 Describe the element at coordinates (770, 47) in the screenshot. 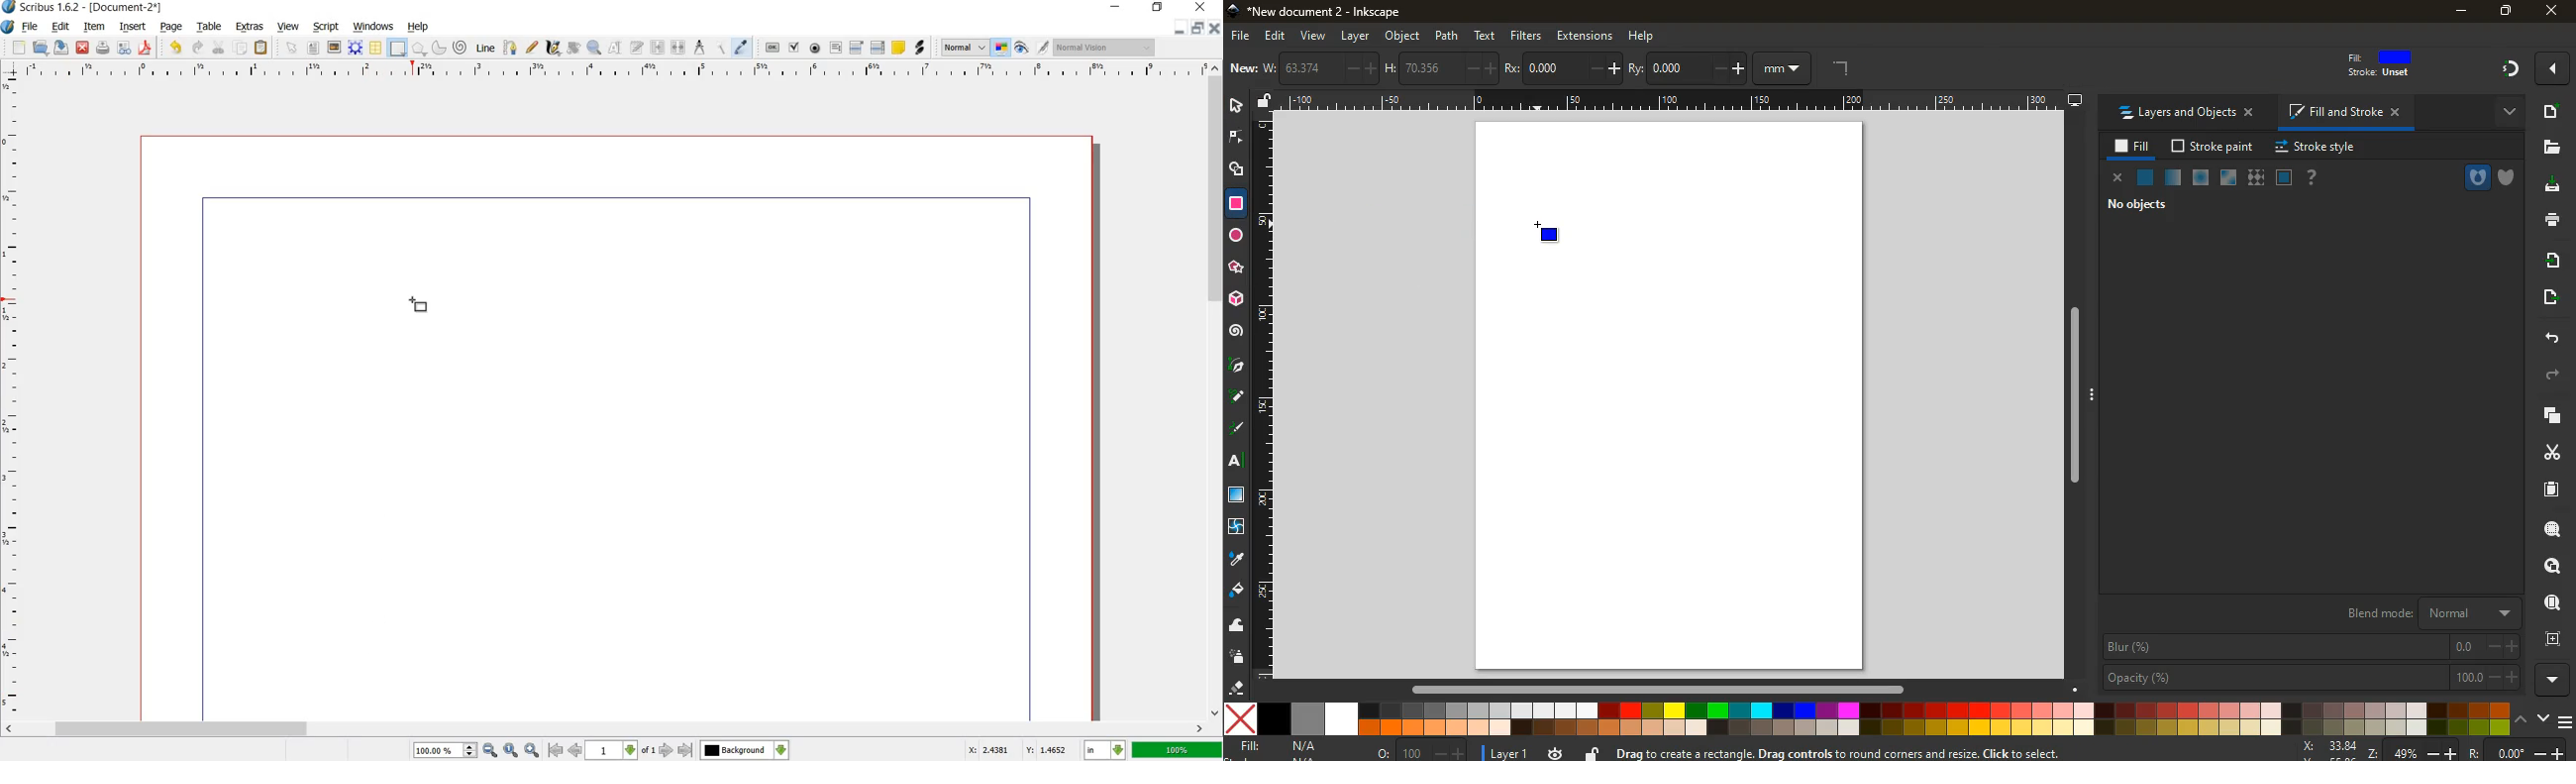

I see `PDF PUSH BUTTON` at that location.